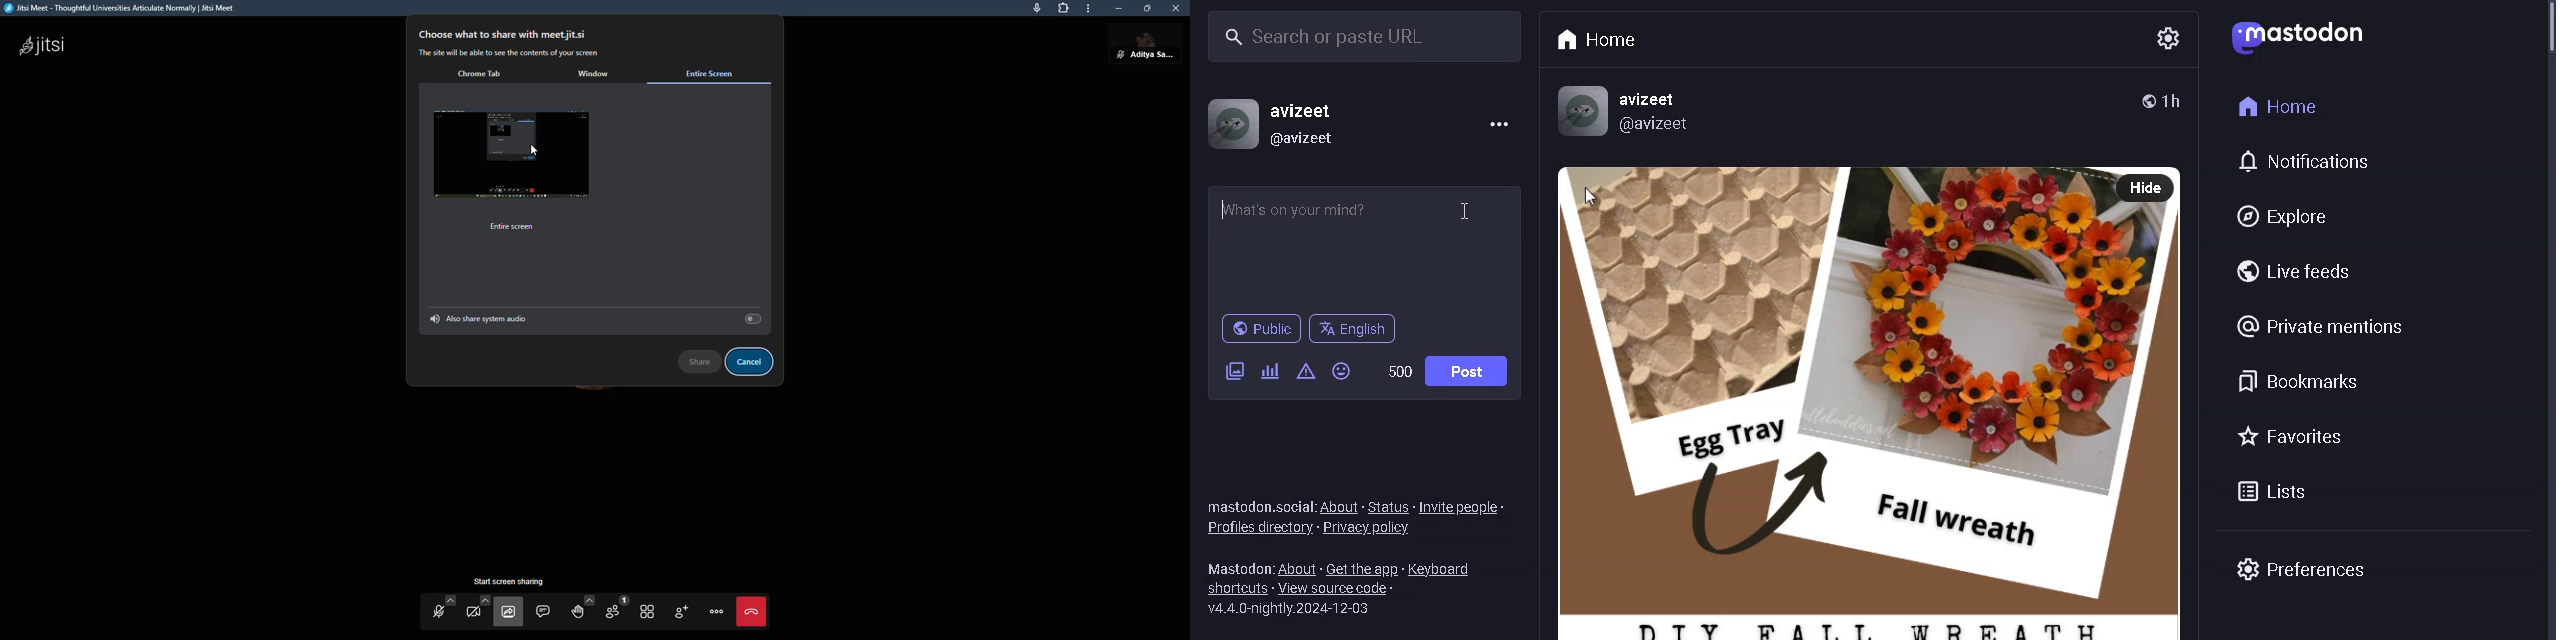 The height and width of the screenshot is (644, 2576). What do you see at coordinates (751, 318) in the screenshot?
I see `select` at bounding box center [751, 318].